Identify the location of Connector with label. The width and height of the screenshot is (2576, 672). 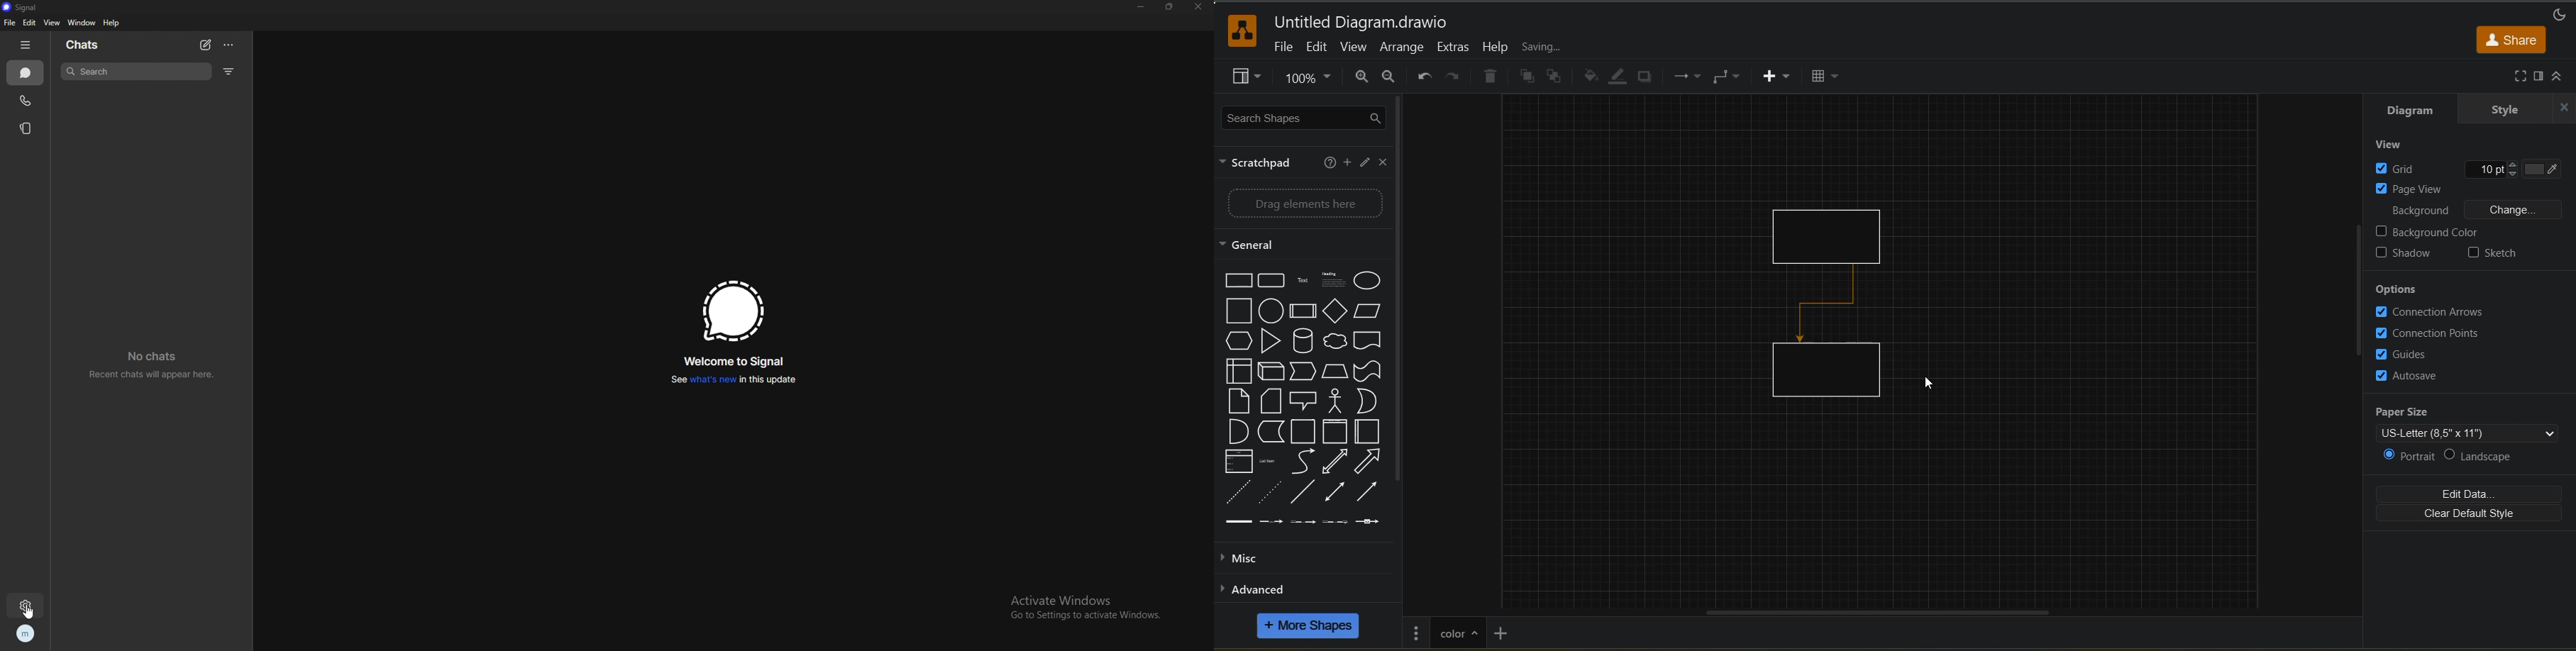
(1273, 523).